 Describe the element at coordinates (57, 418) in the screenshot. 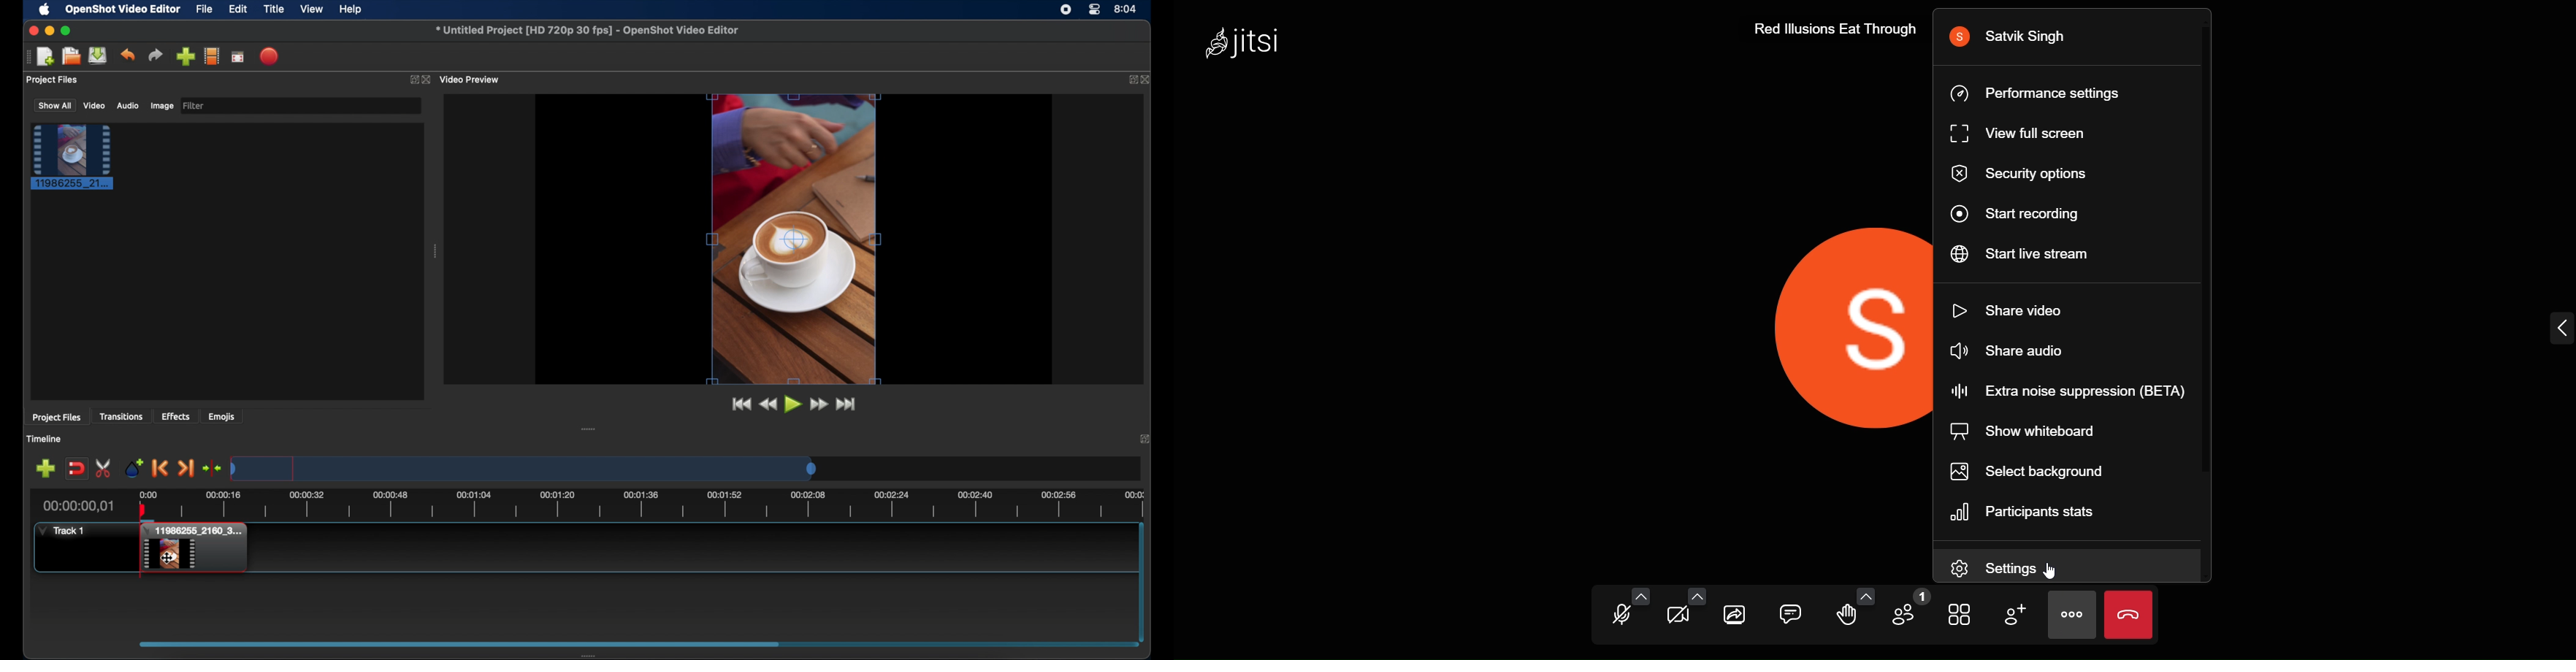

I see `project files` at that location.